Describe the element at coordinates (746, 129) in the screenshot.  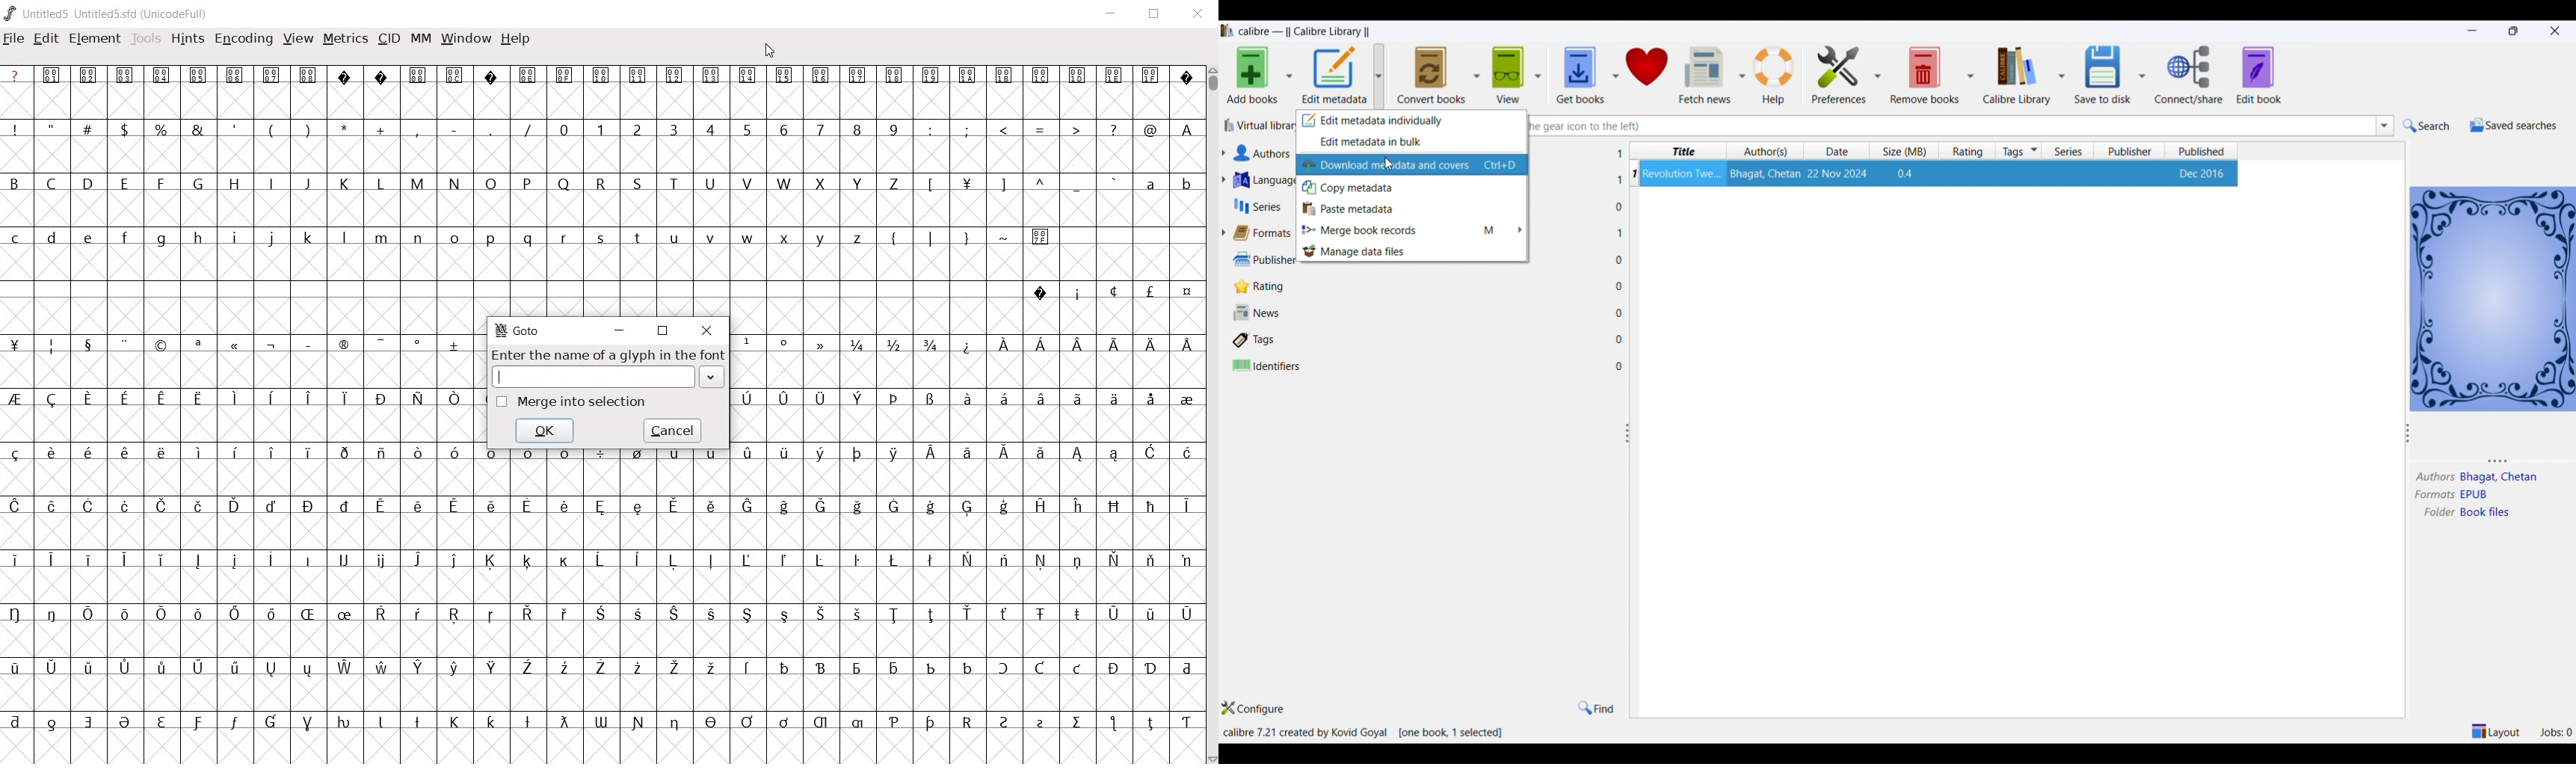
I see `5` at that location.